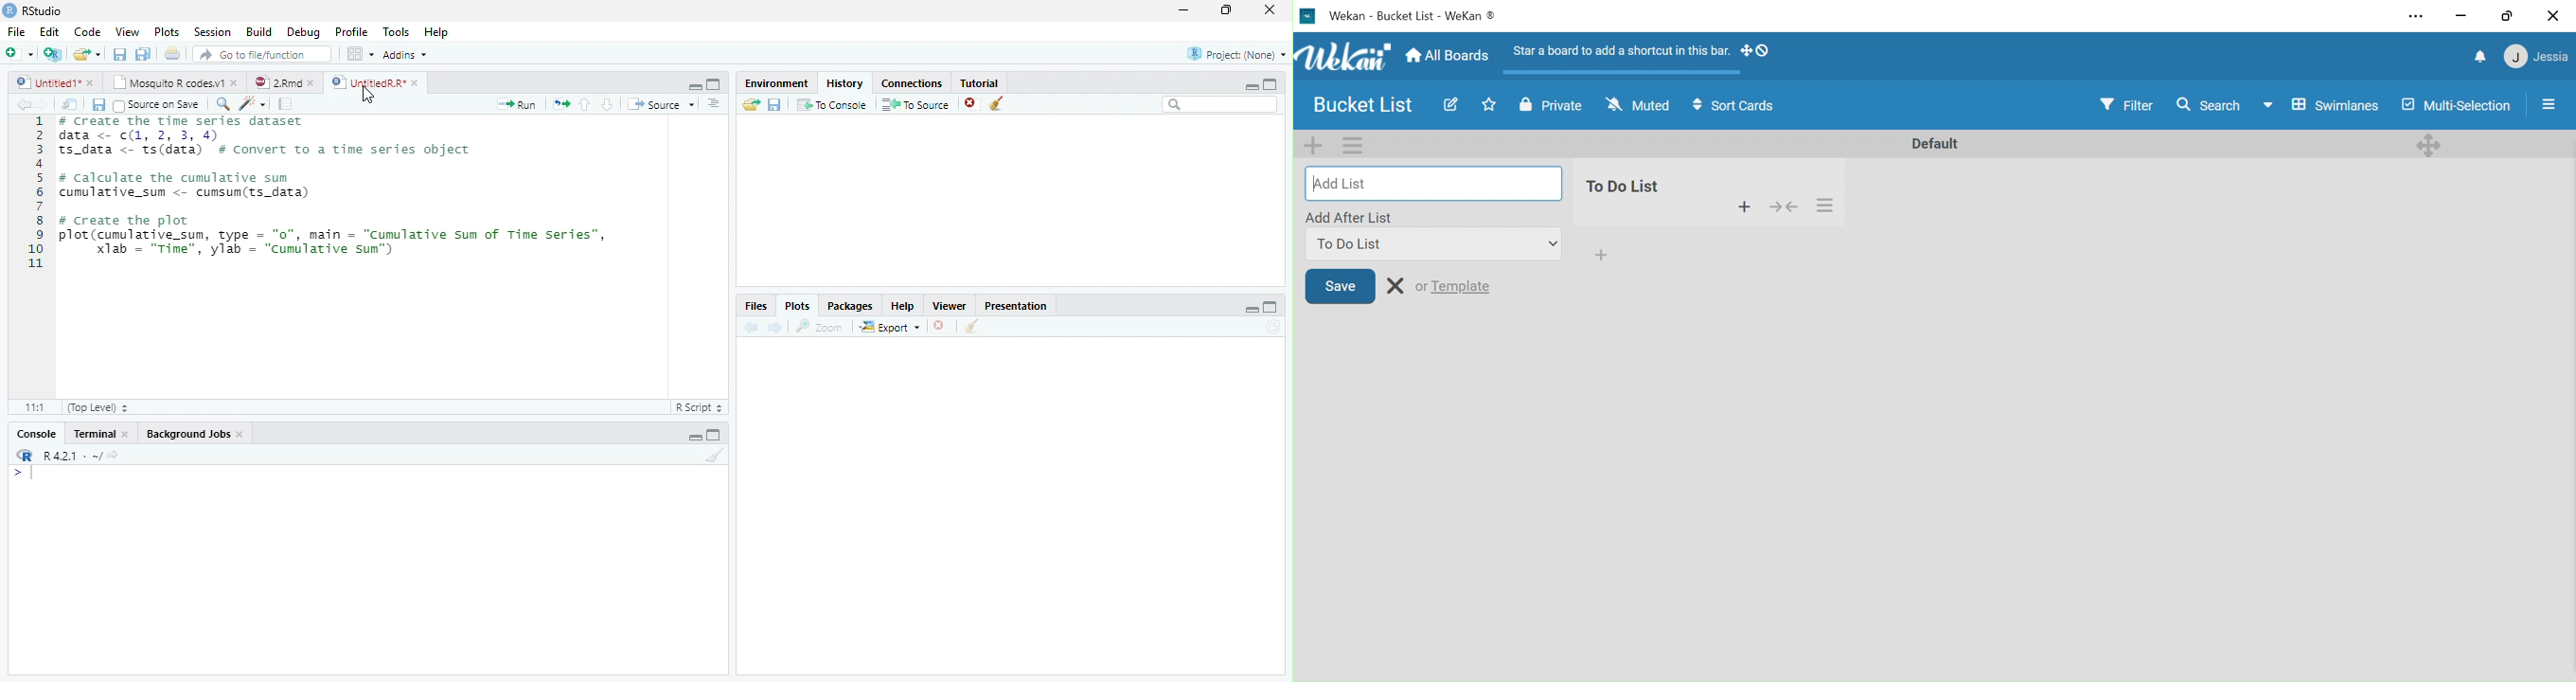 This screenshot has width=2576, height=700. Describe the element at coordinates (34, 9) in the screenshot. I see `Rstudio` at that location.